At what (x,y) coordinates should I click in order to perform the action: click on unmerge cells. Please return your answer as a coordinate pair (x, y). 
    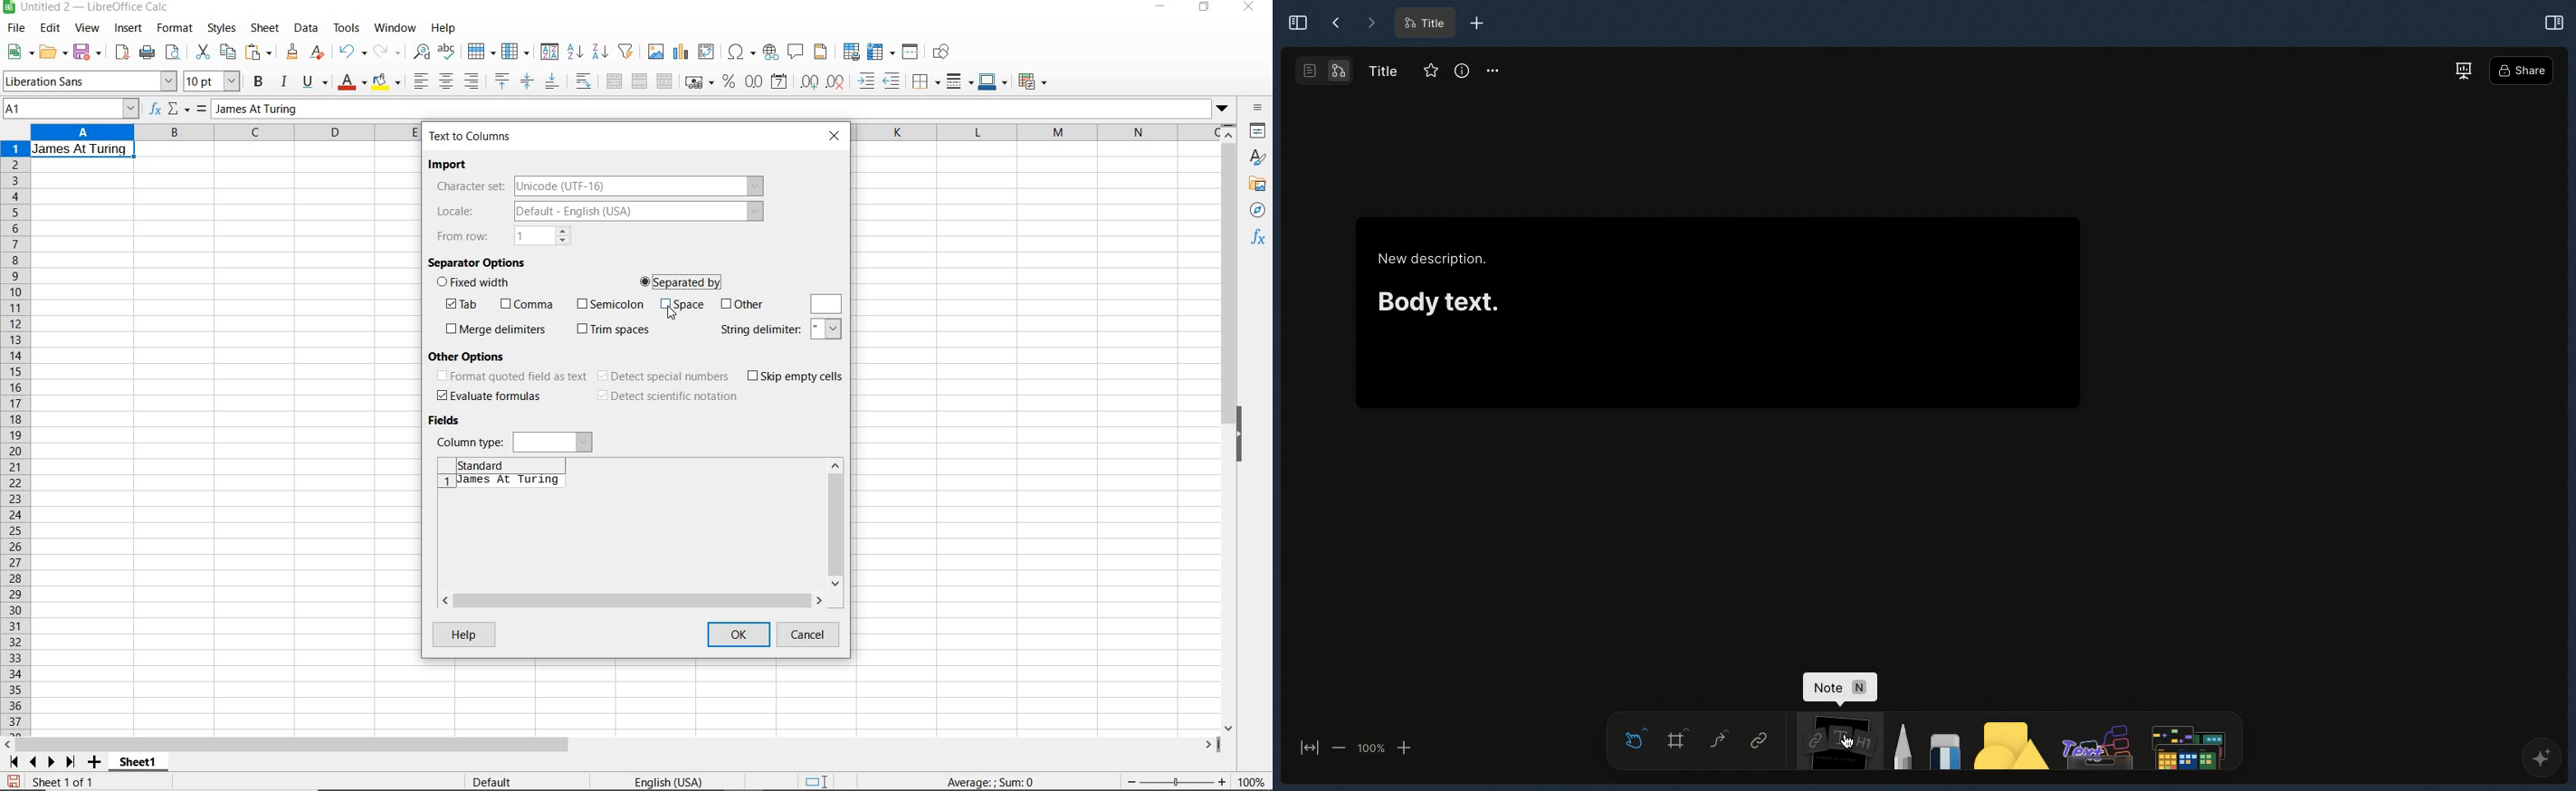
    Looking at the image, I should click on (665, 80).